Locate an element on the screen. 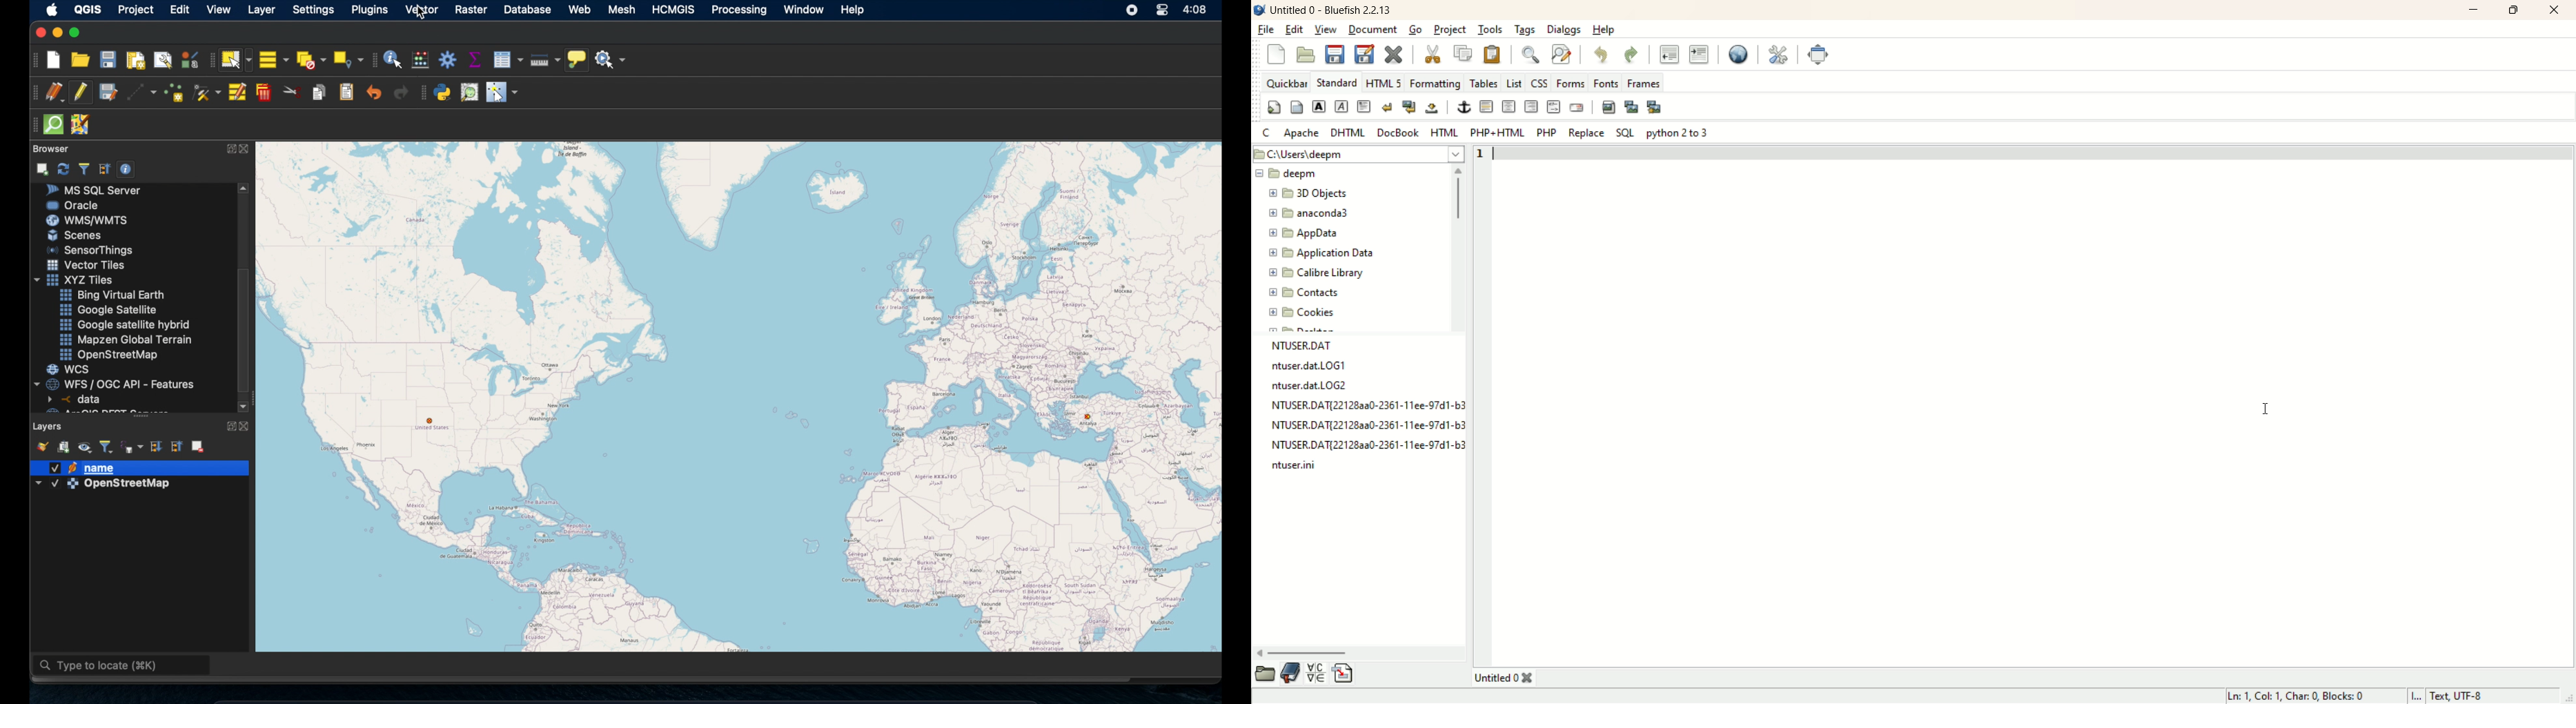 This screenshot has width=2576, height=728. toolbox is located at coordinates (448, 60).